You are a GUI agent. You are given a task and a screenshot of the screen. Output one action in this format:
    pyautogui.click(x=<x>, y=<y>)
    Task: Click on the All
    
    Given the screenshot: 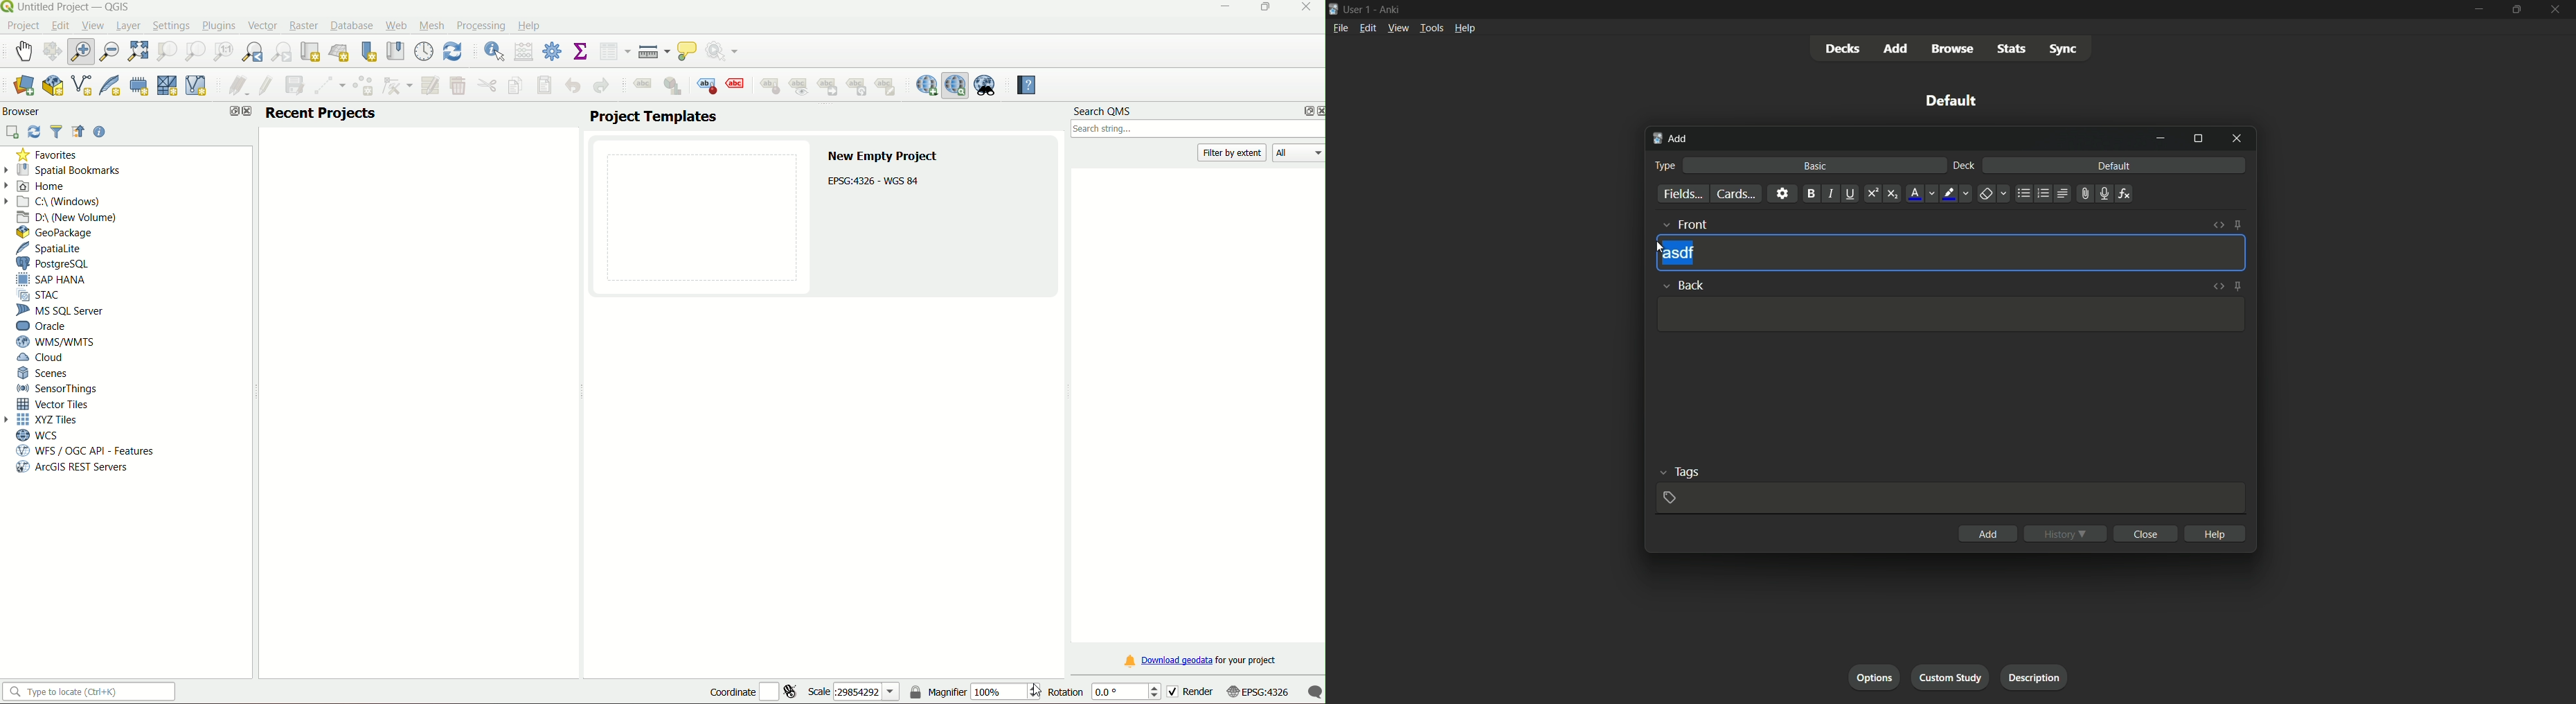 What is the action you would take?
    pyautogui.click(x=1301, y=154)
    